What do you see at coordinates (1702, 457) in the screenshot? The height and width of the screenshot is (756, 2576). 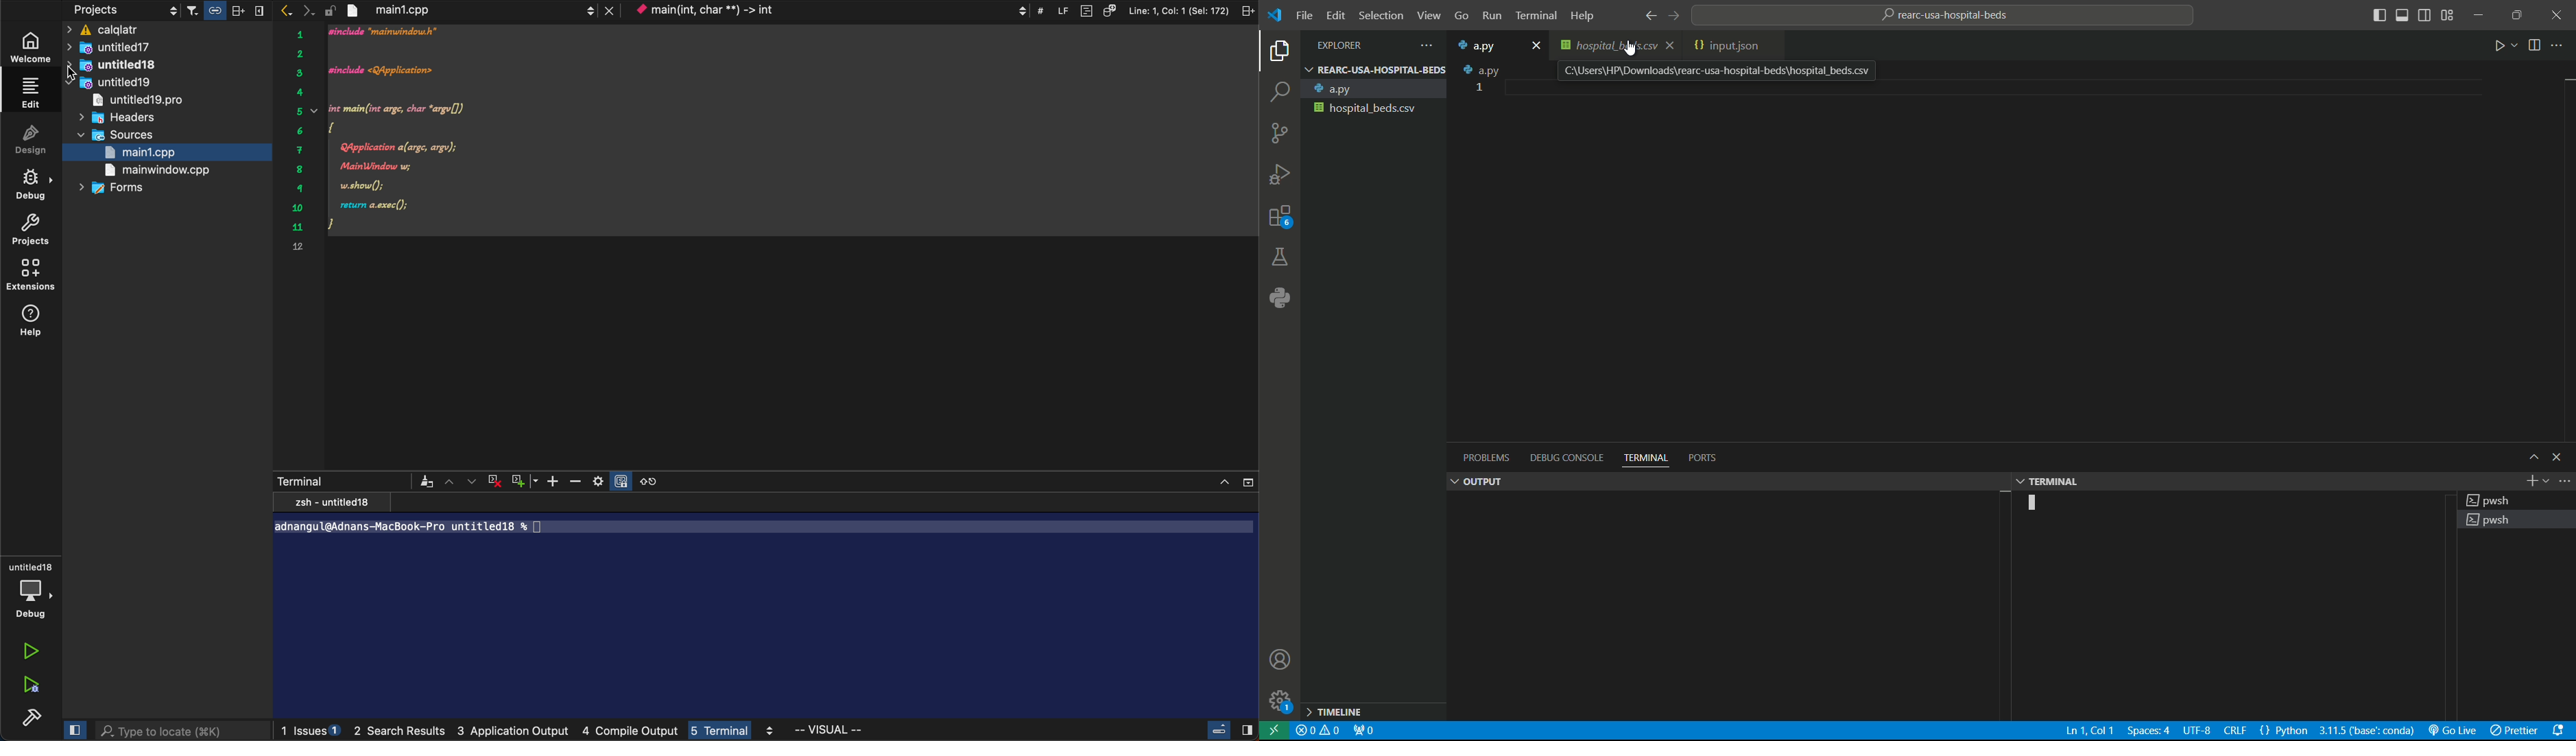 I see `ports tab` at bounding box center [1702, 457].